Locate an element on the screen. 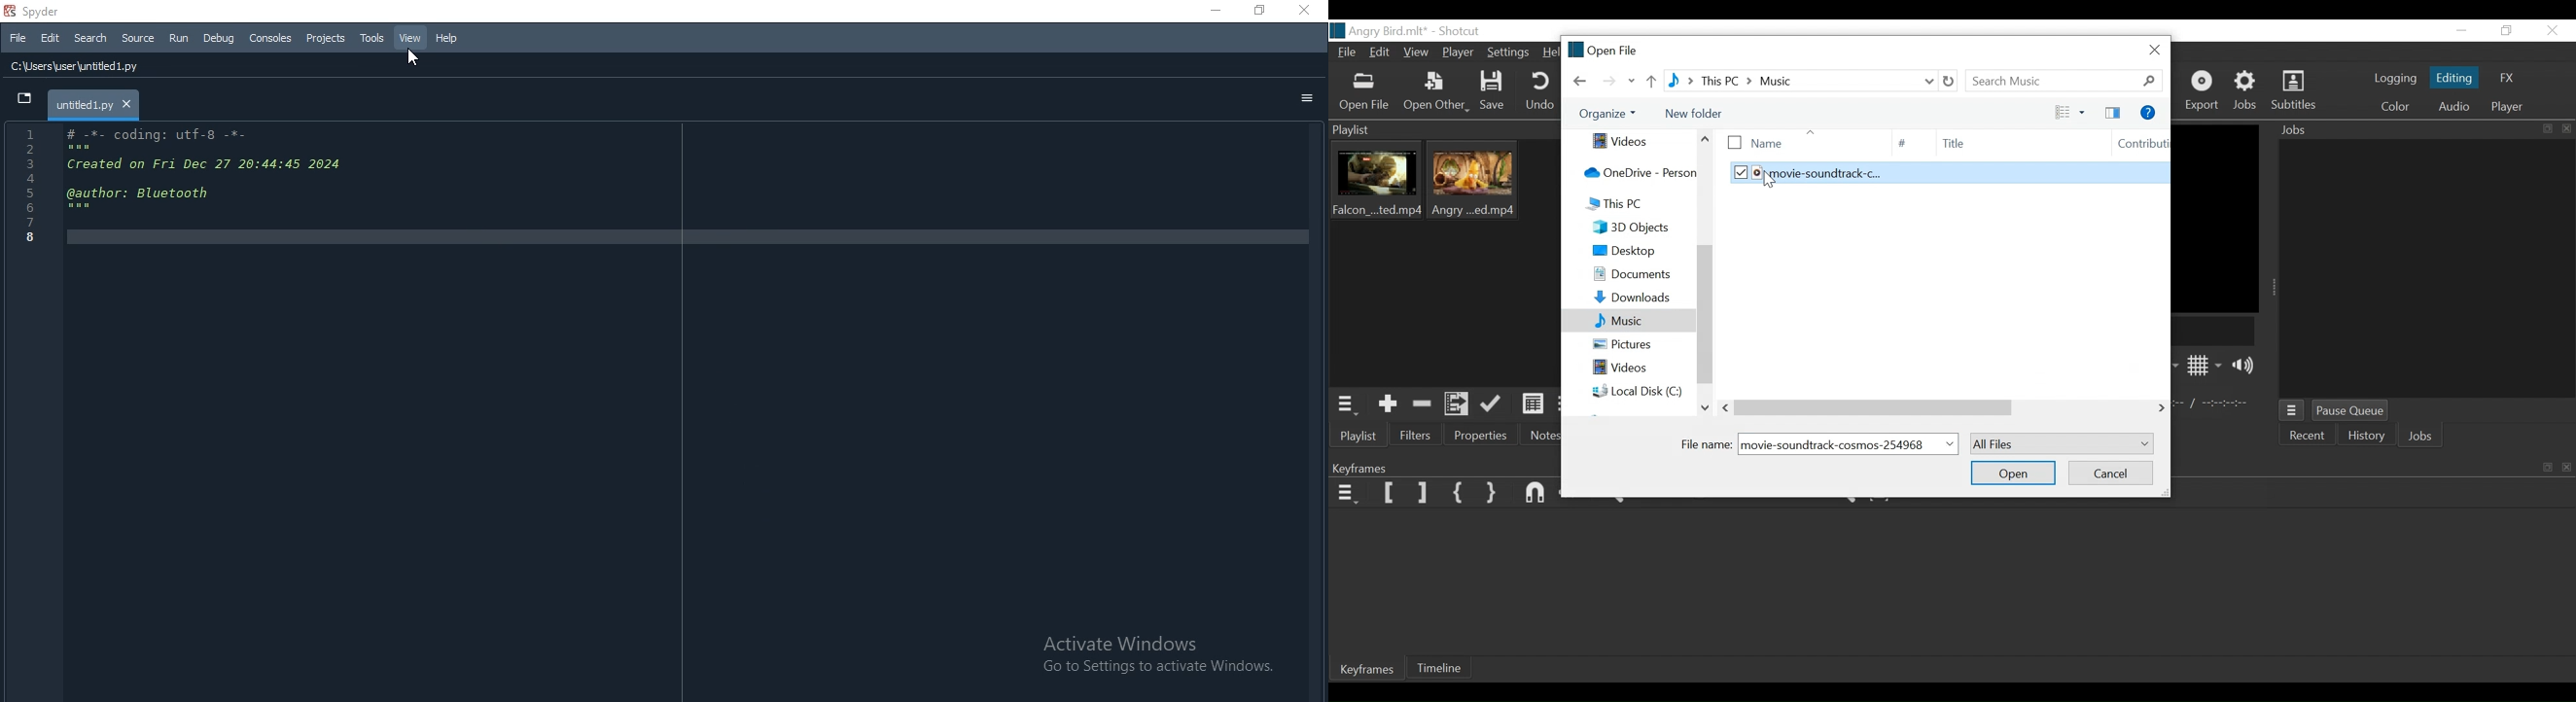 This screenshot has width=2576, height=728. Go Forward is located at coordinates (1611, 81).